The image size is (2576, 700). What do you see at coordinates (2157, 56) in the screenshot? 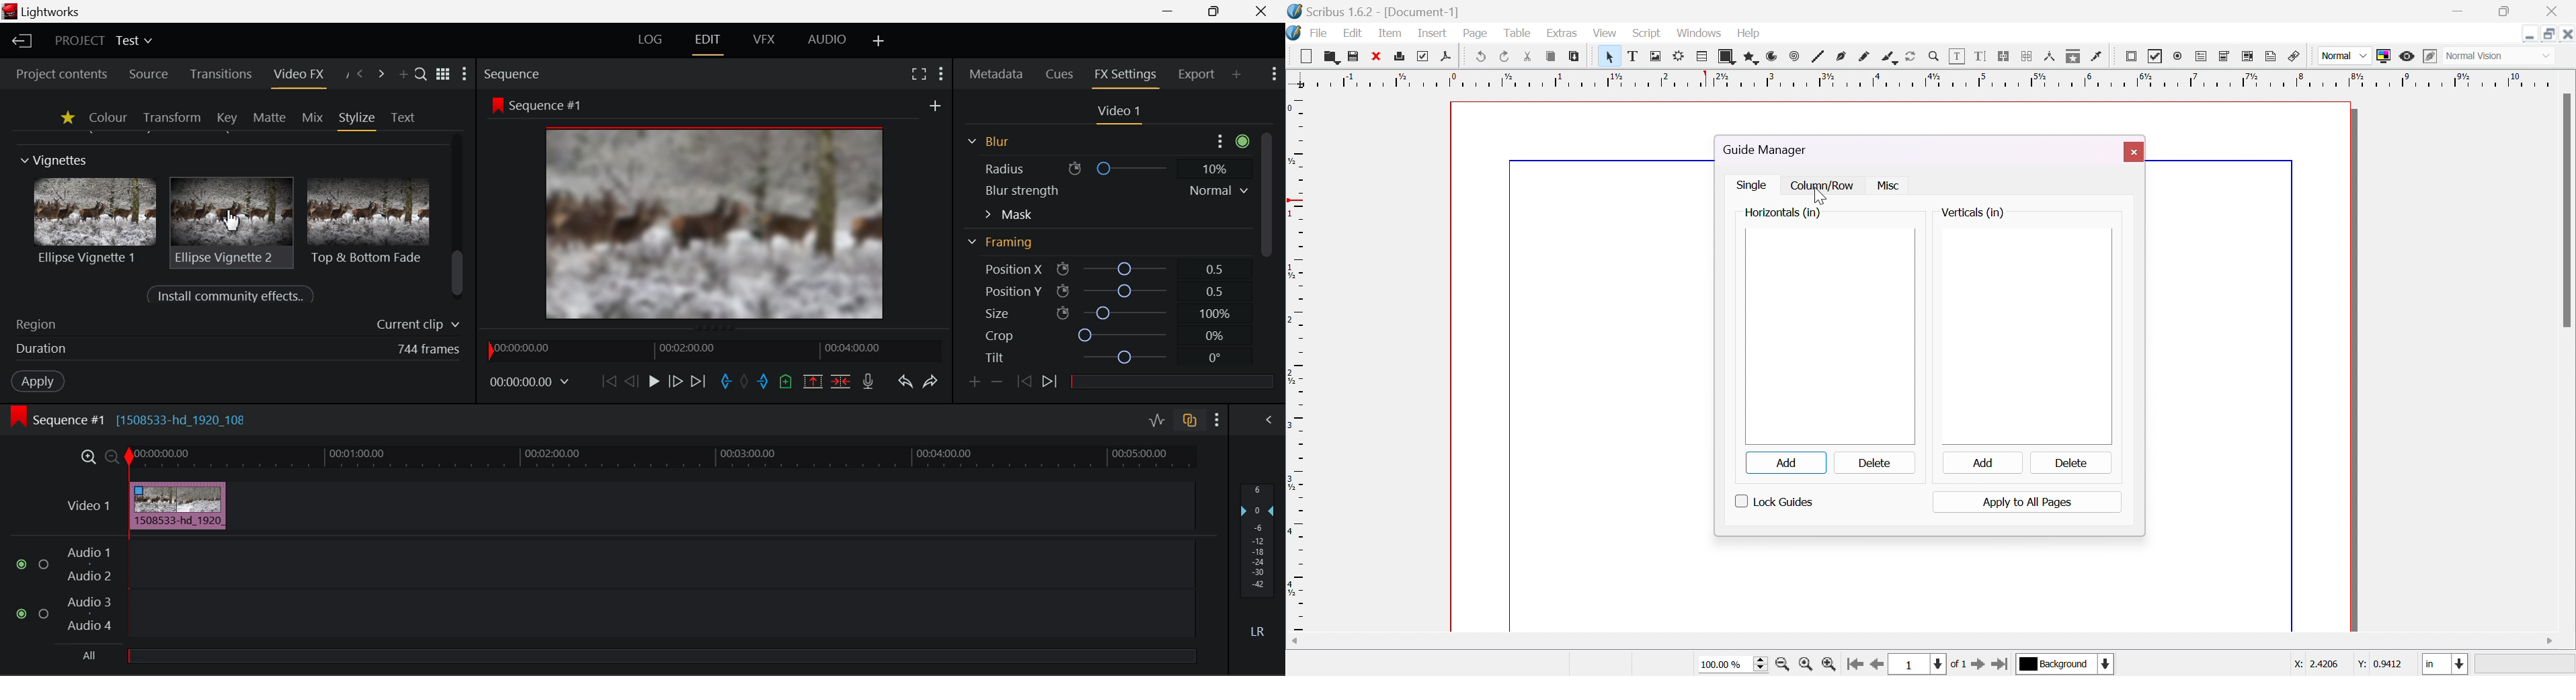
I see `PDF checkbox` at bounding box center [2157, 56].